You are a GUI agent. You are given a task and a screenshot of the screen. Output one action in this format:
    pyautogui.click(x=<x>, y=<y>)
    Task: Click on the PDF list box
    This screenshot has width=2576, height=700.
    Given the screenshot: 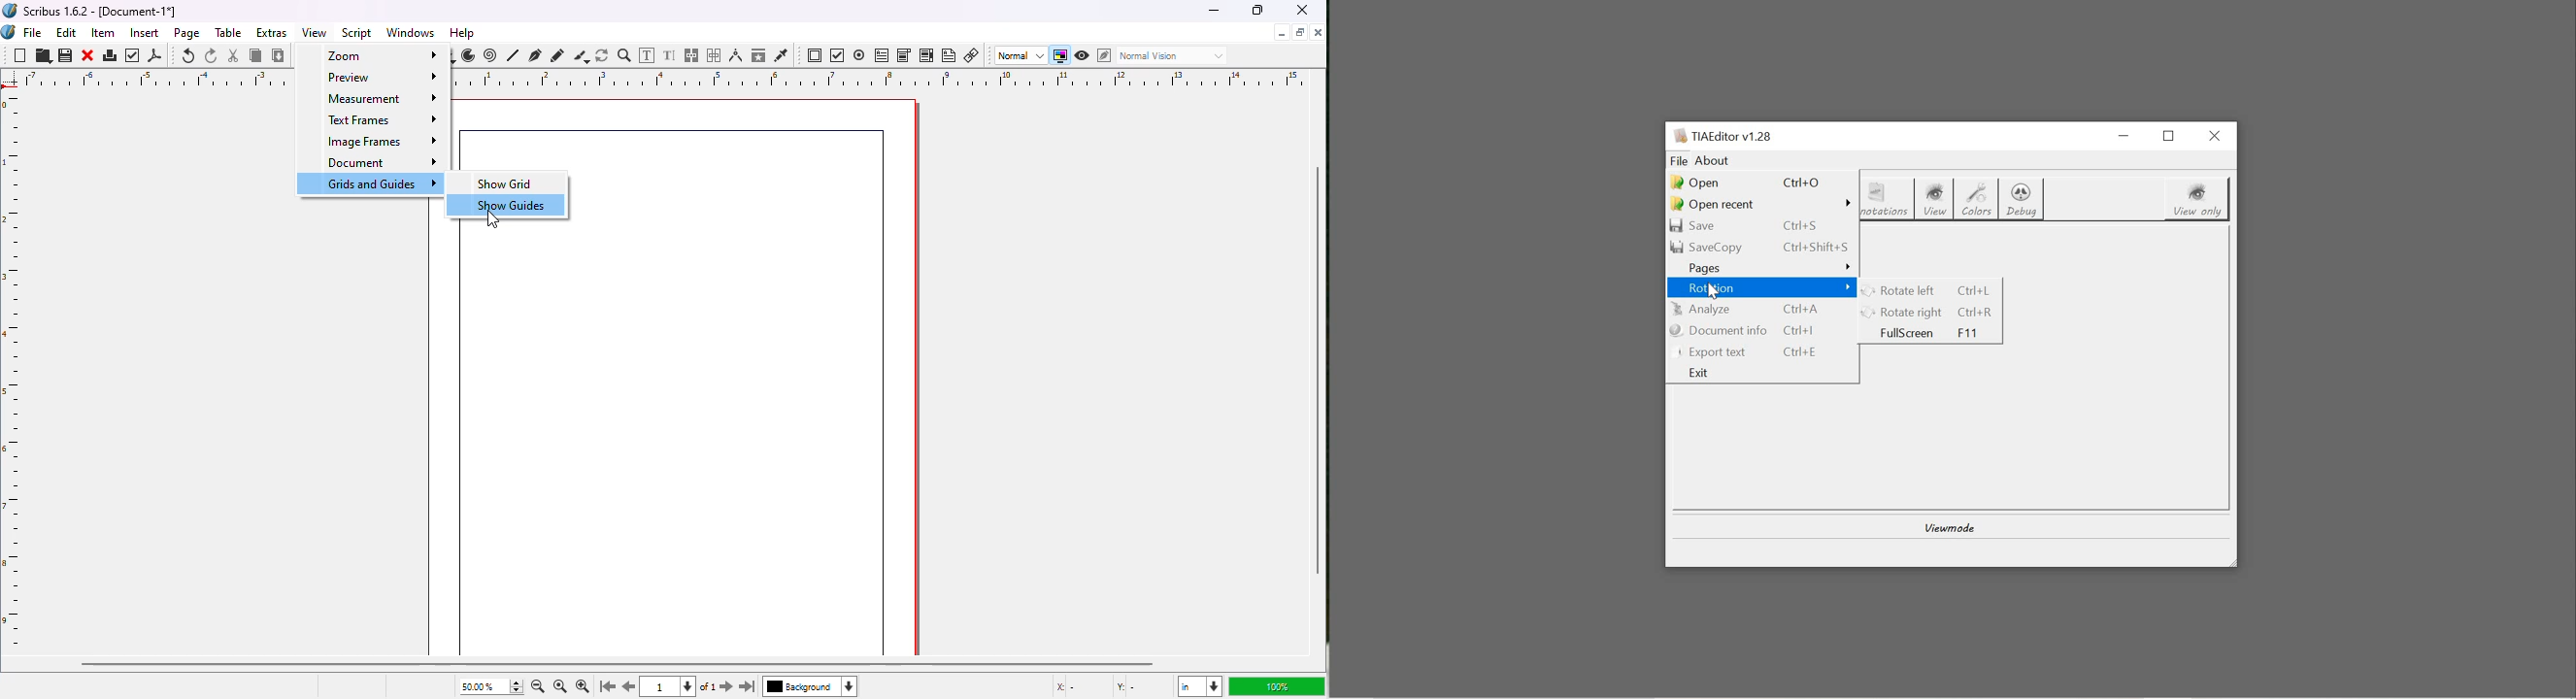 What is the action you would take?
    pyautogui.click(x=926, y=55)
    